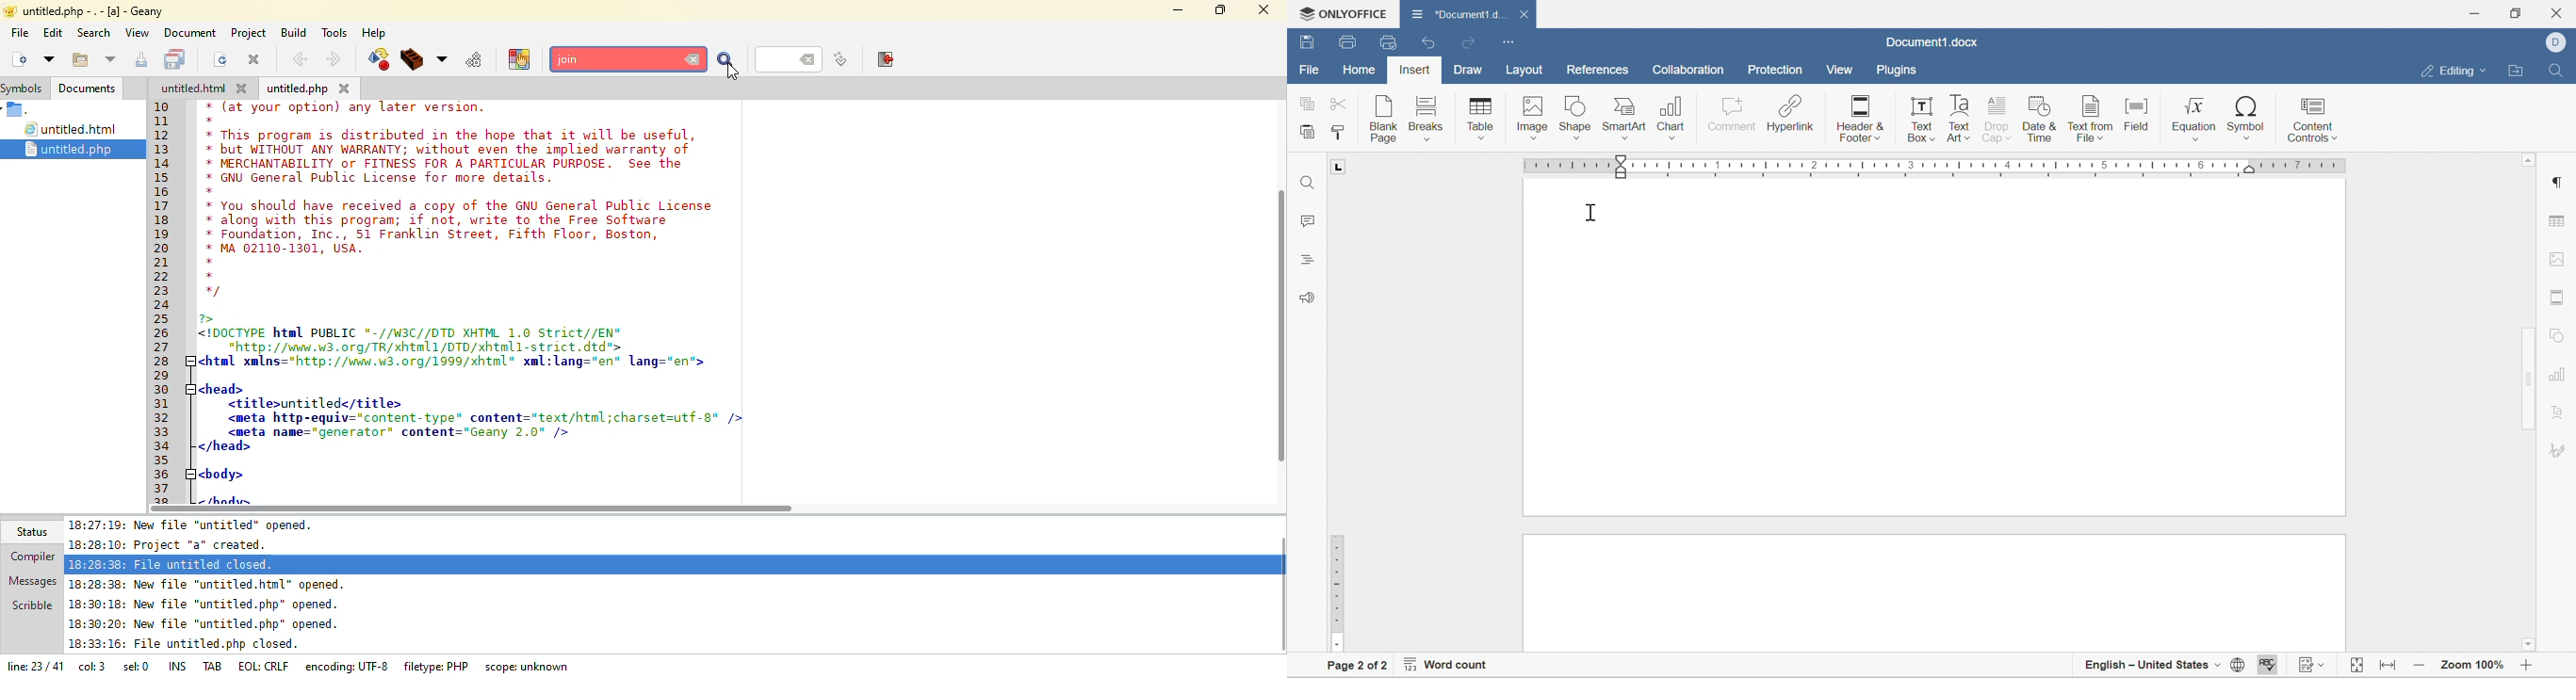  Describe the element at coordinates (1774, 70) in the screenshot. I see `Protection` at that location.